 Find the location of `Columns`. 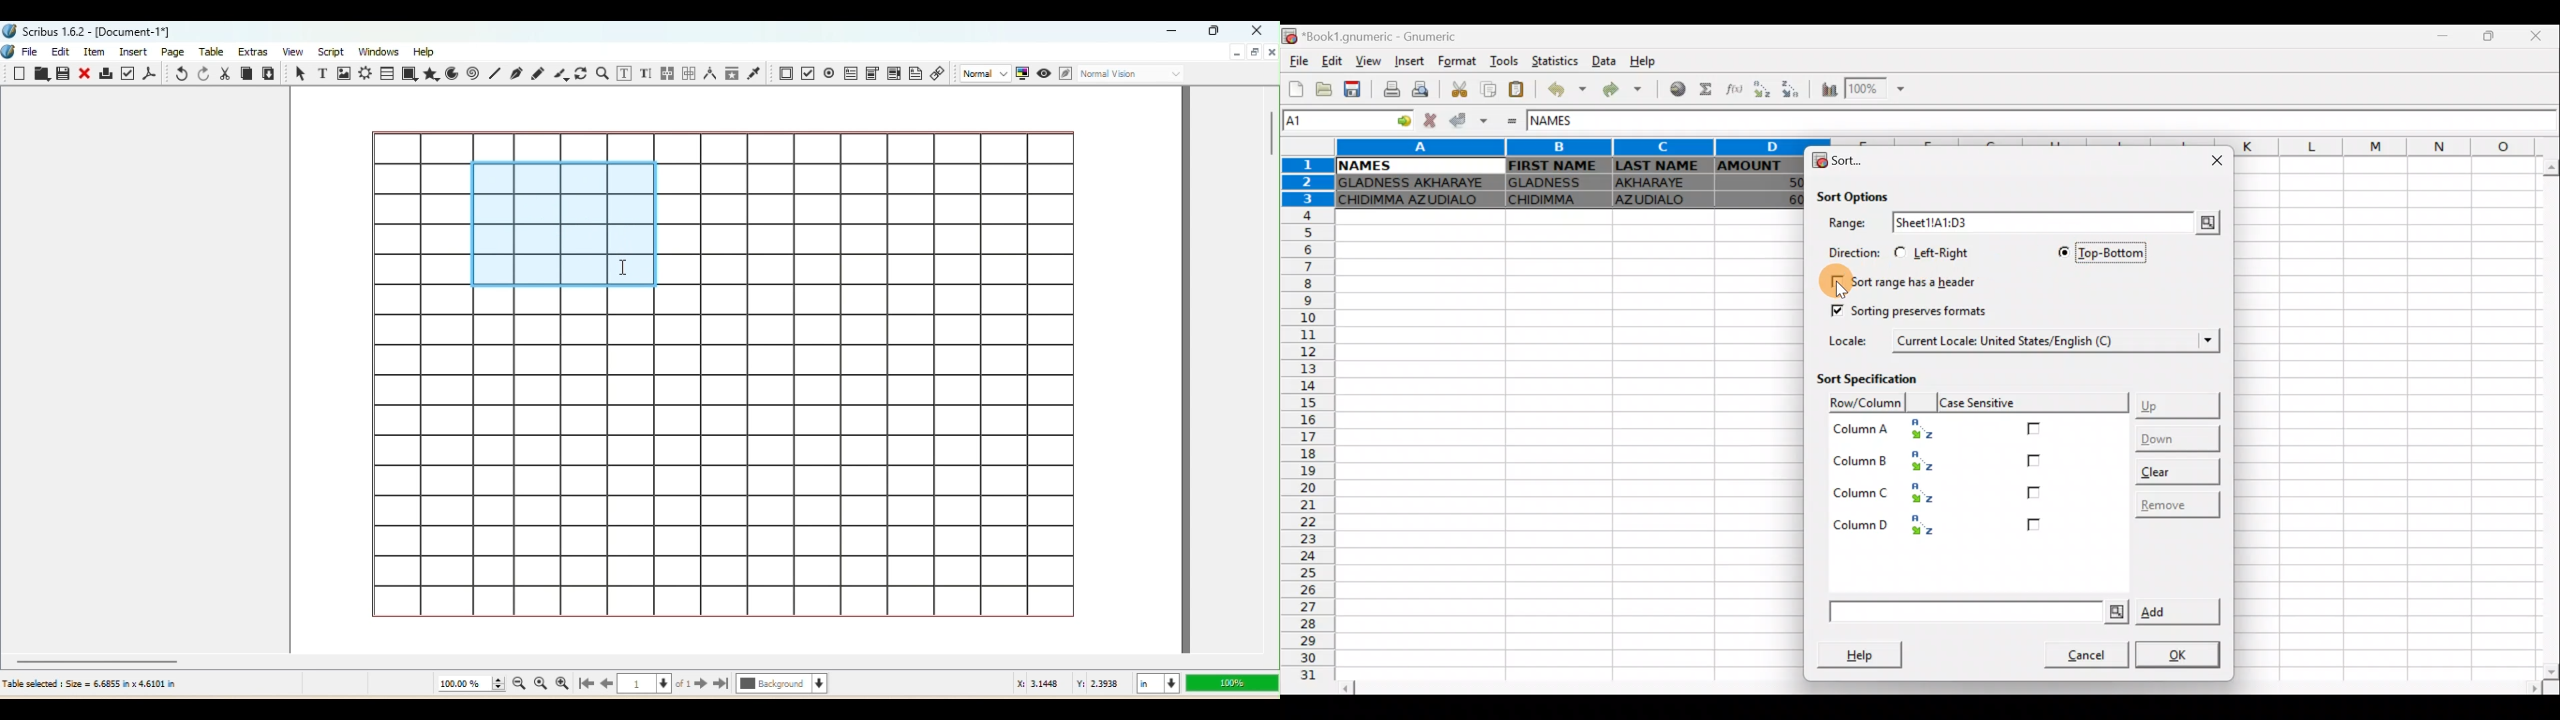

Columns is located at coordinates (1564, 147).